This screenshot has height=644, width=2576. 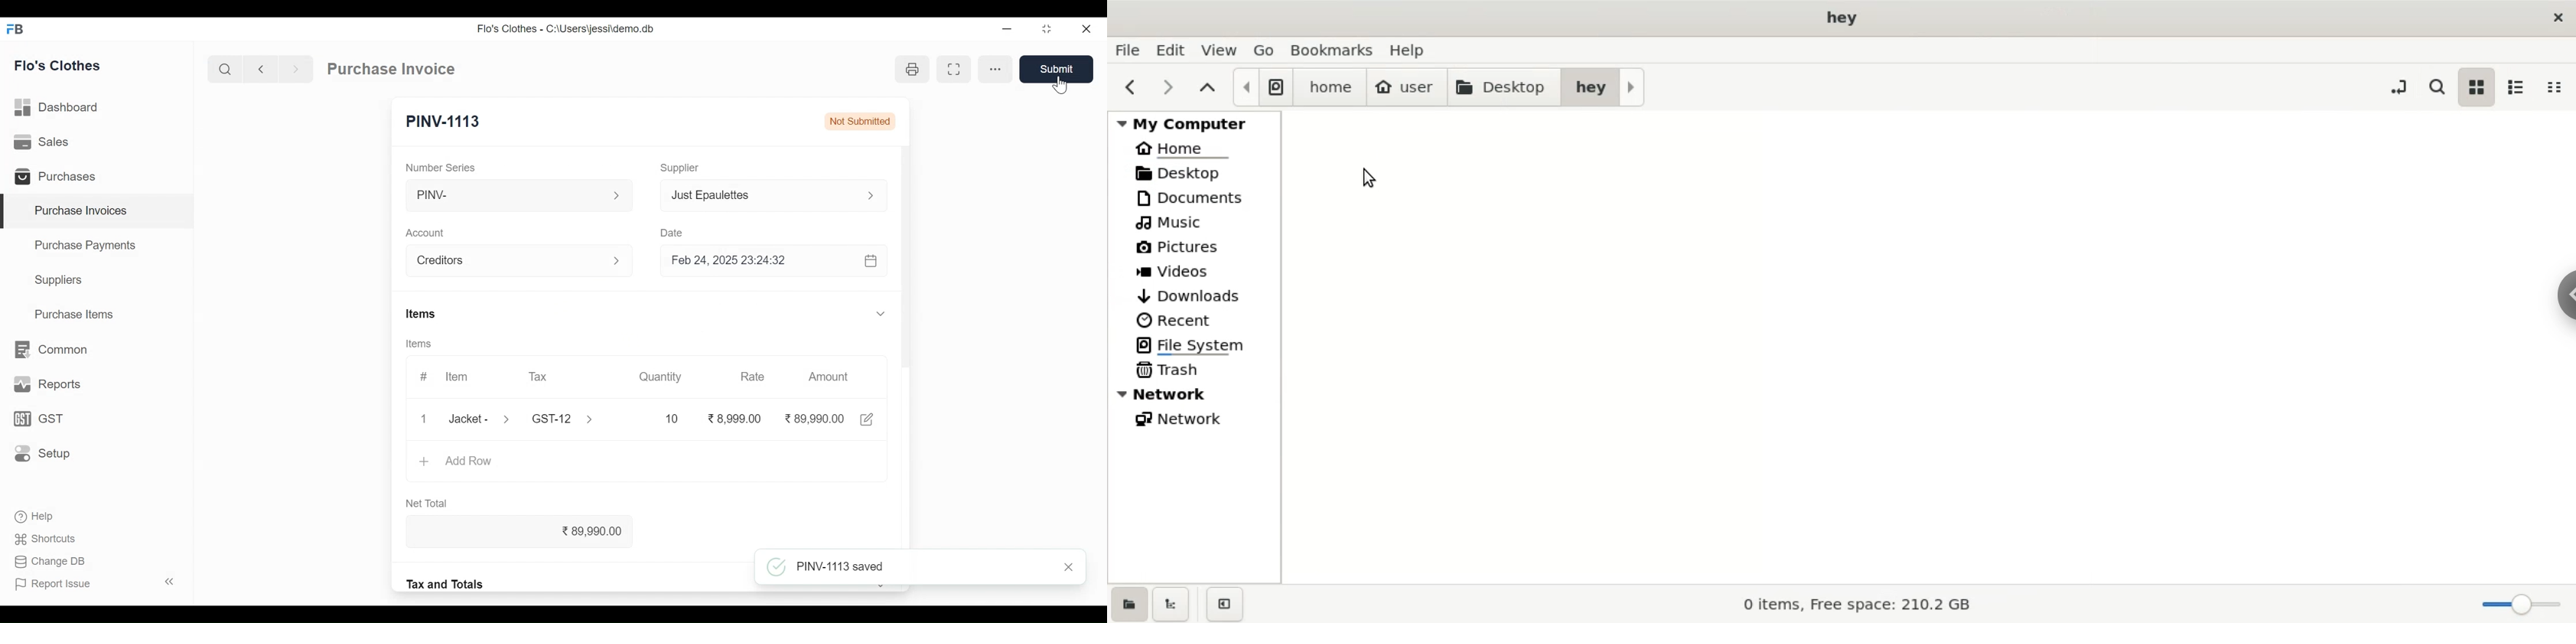 What do you see at coordinates (225, 69) in the screenshot?
I see `Search` at bounding box center [225, 69].